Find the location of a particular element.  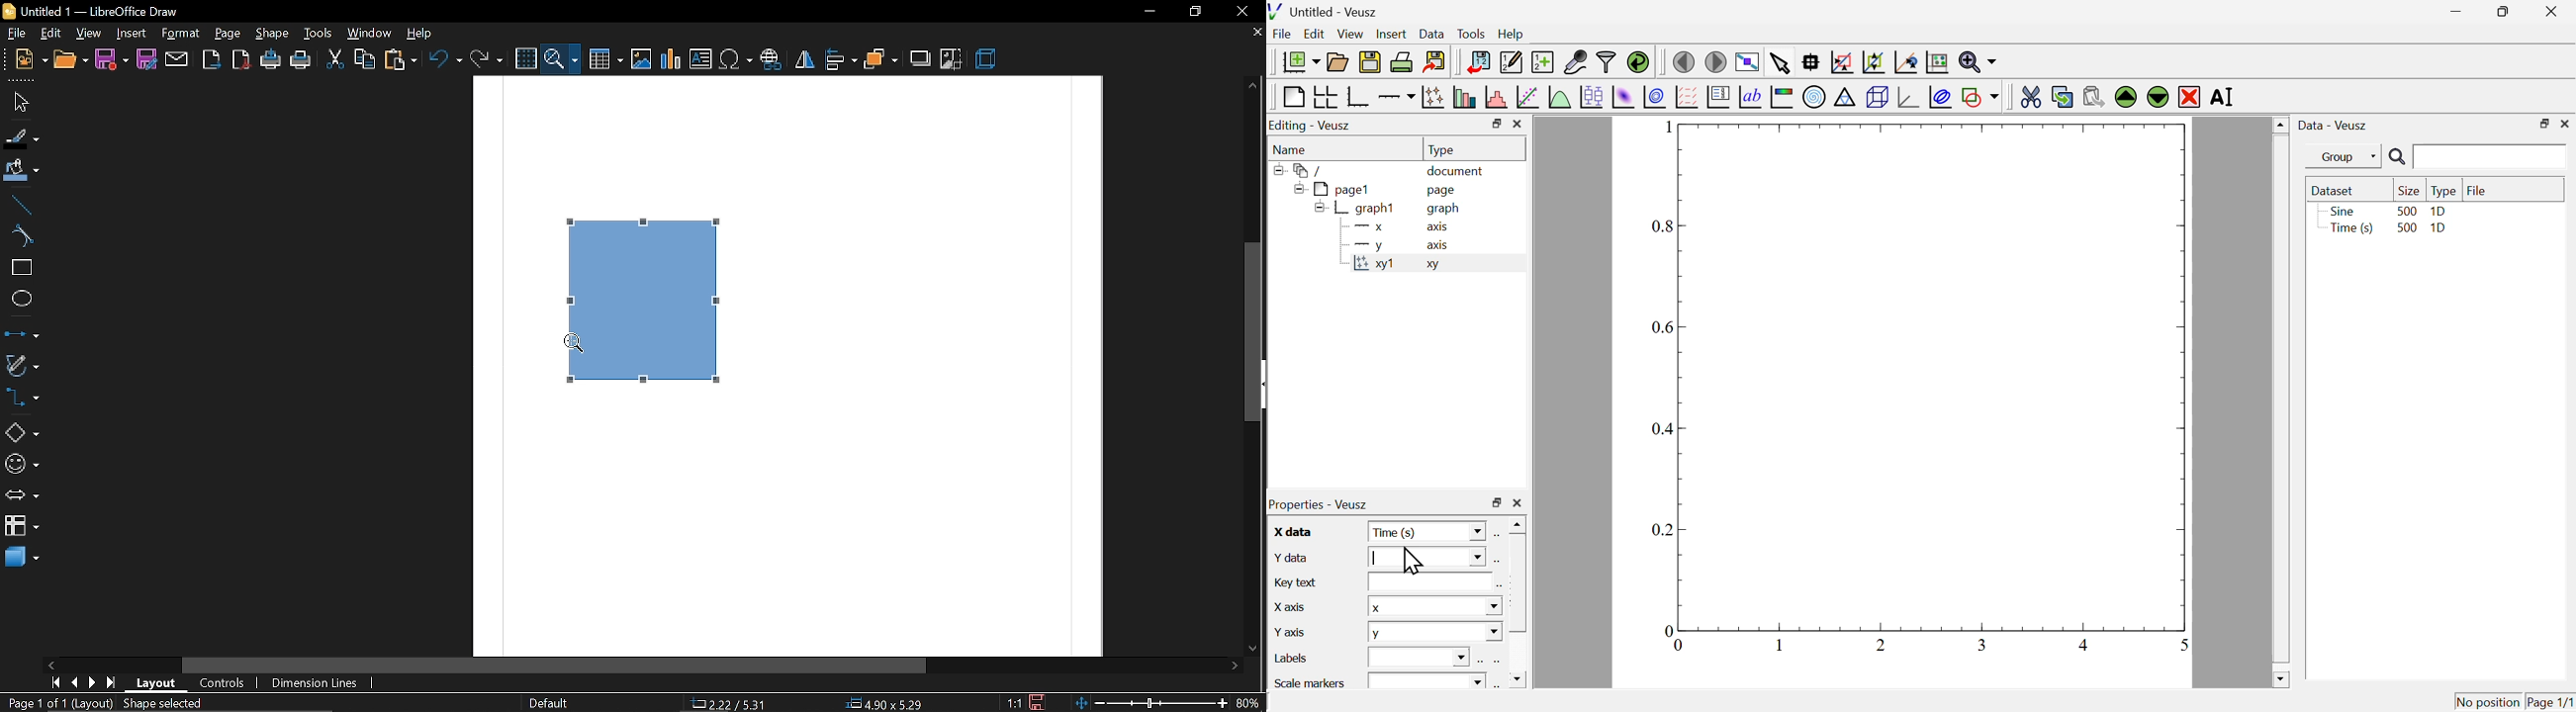

plot covariance llipses is located at coordinates (1942, 97).